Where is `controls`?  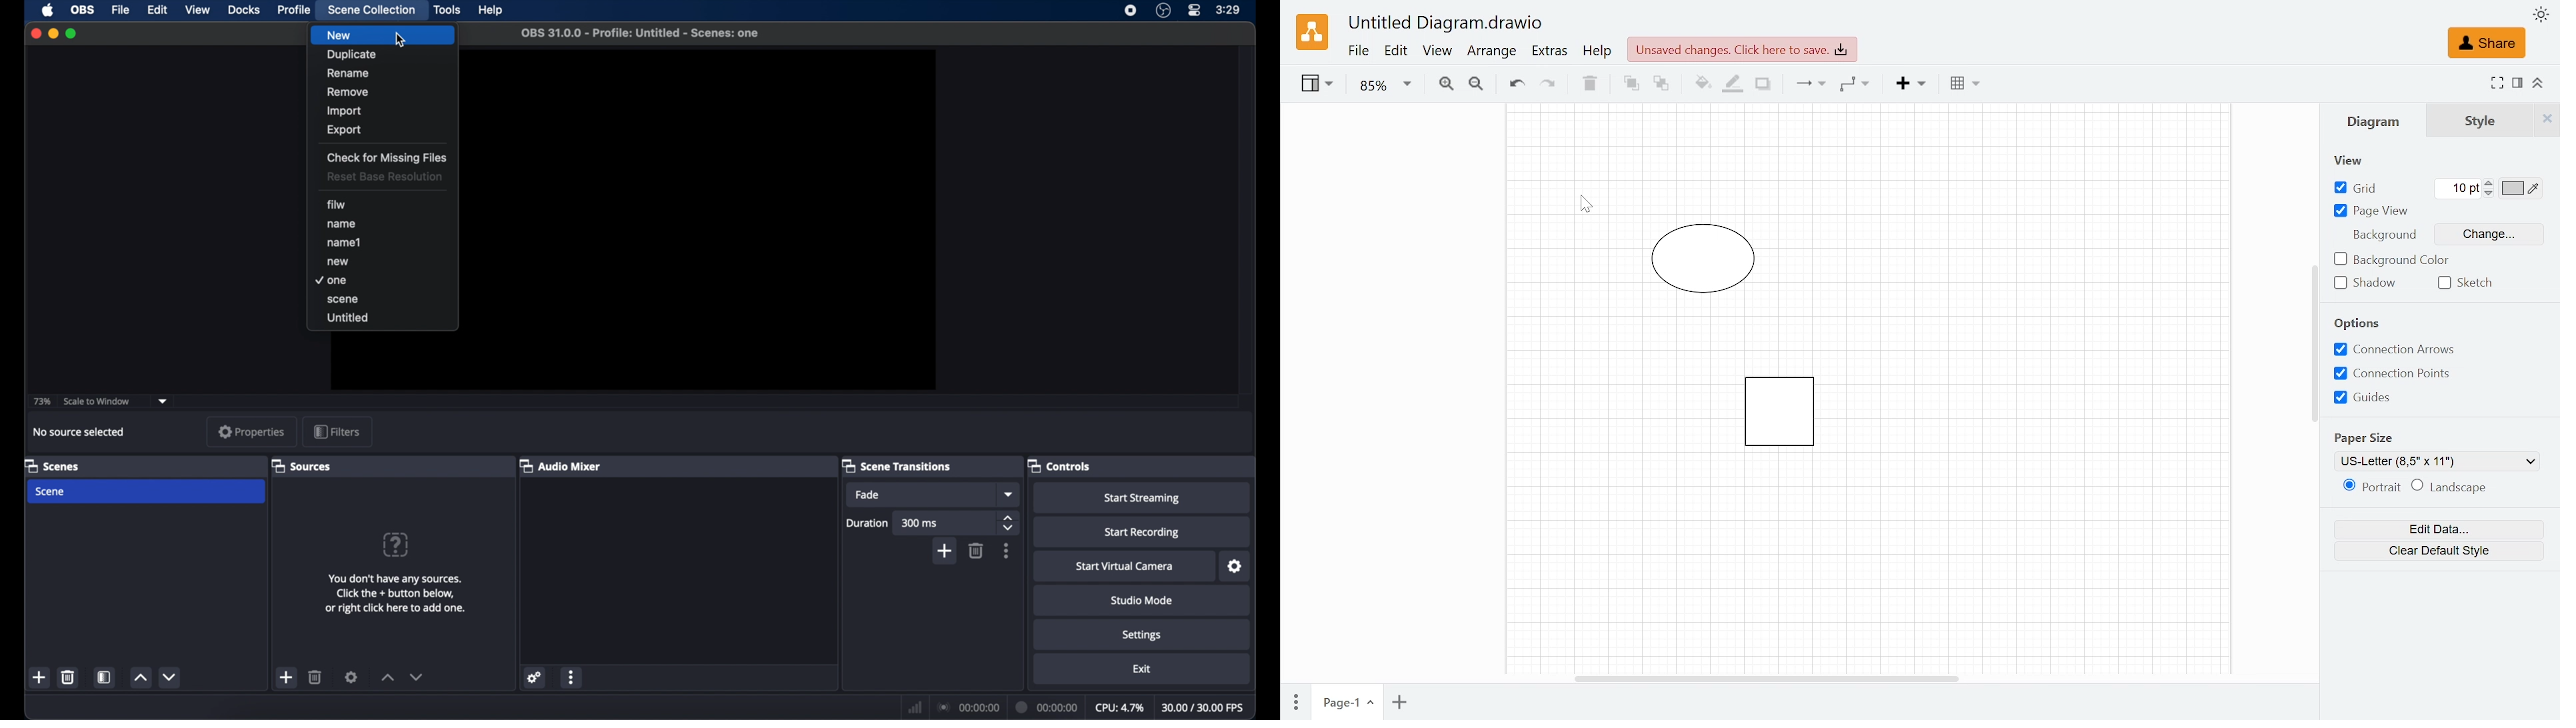 controls is located at coordinates (1060, 465).